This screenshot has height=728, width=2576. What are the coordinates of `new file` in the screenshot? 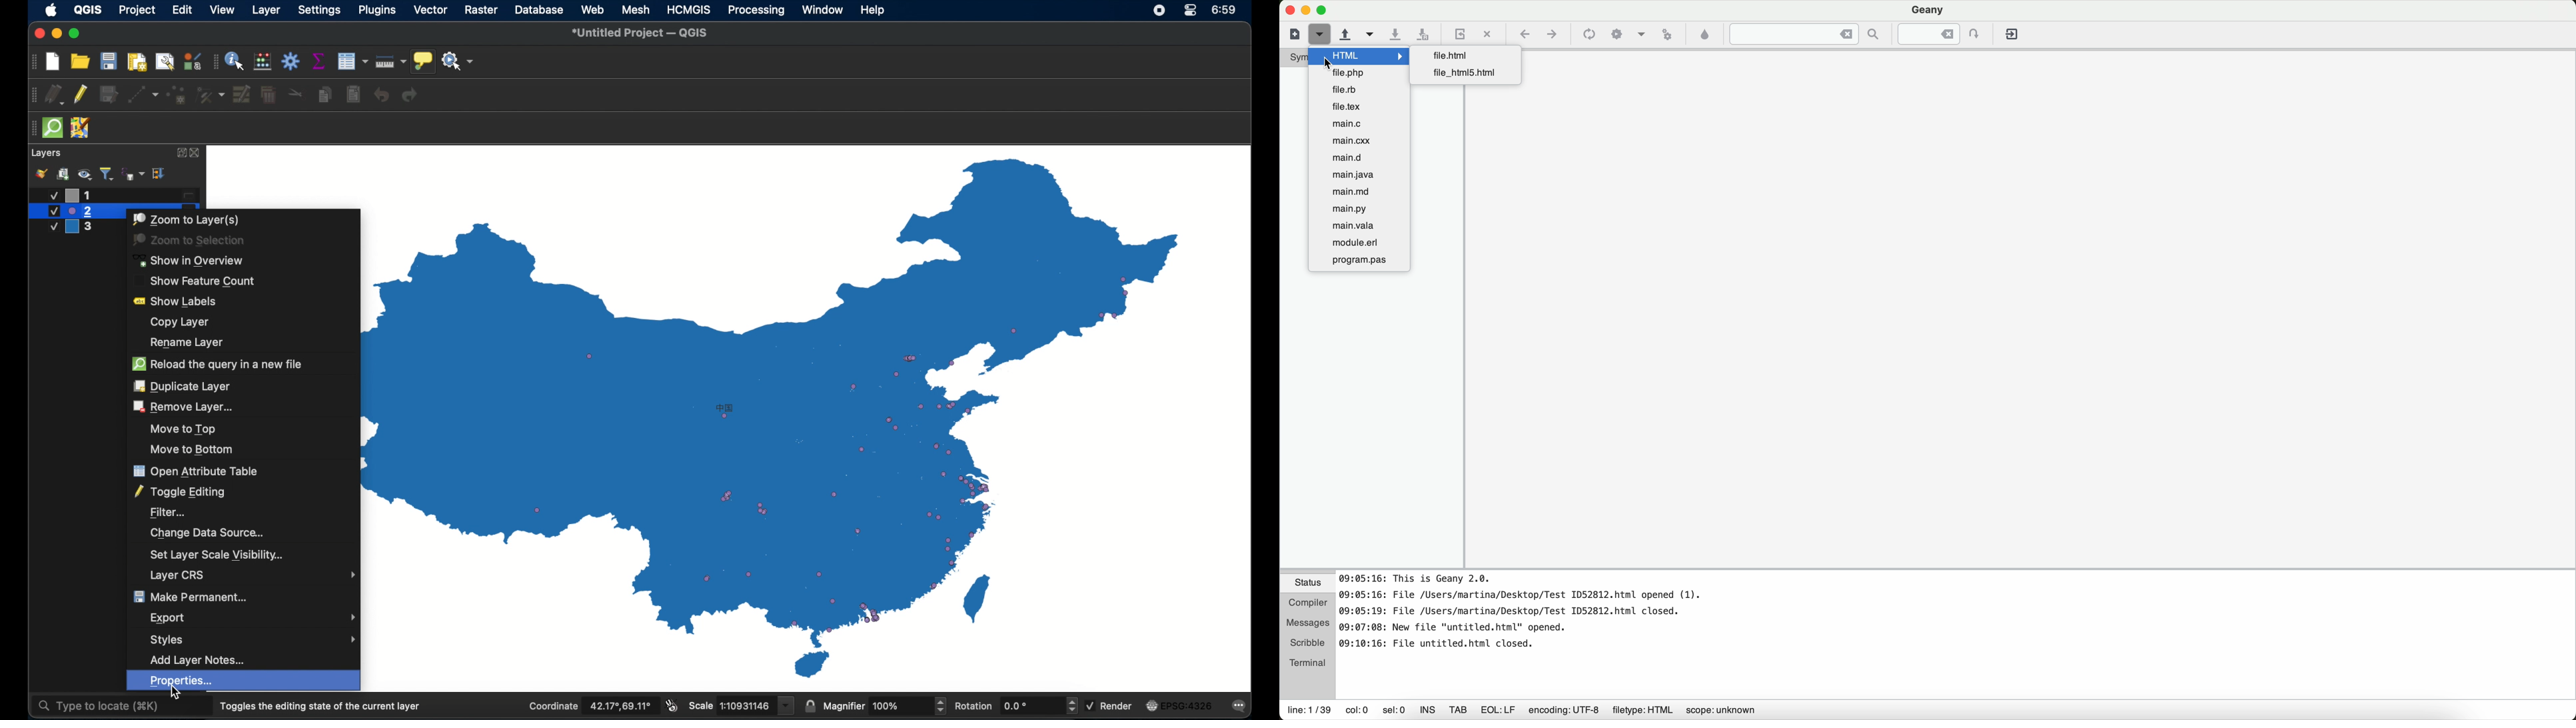 It's located at (1293, 34).